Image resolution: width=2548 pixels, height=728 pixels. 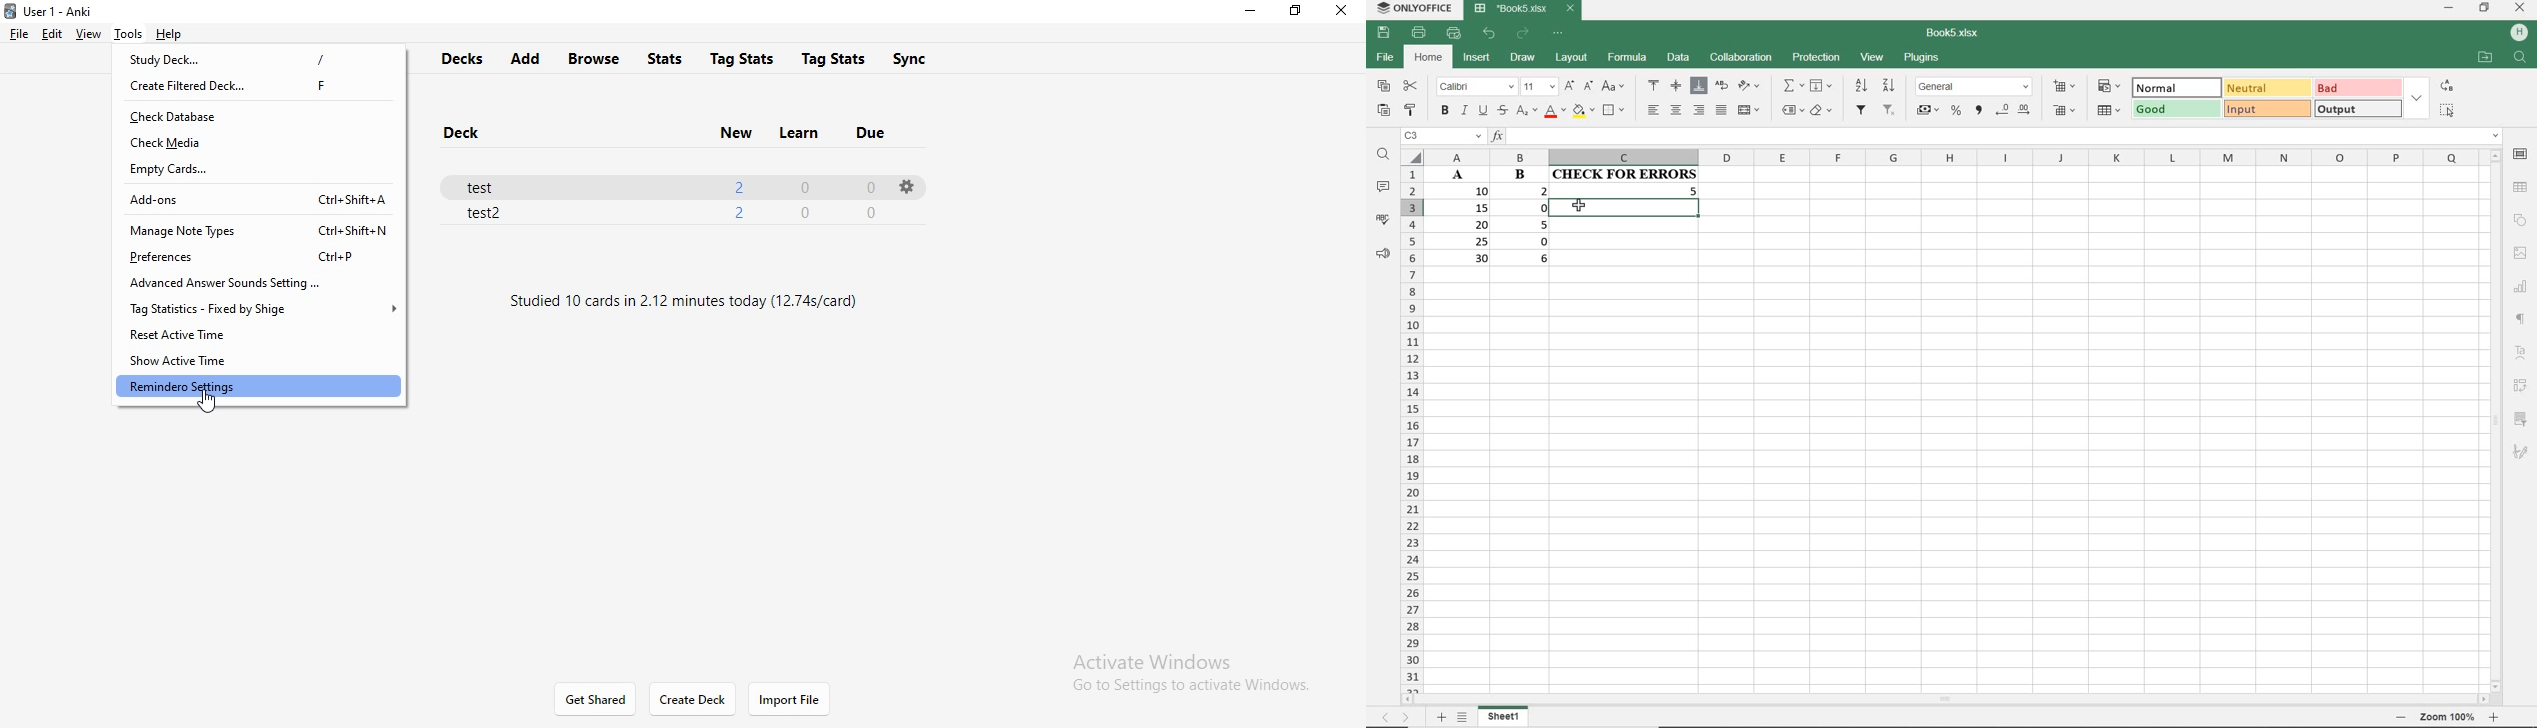 What do you see at coordinates (1462, 718) in the screenshot?
I see `LIST OF SHEETS` at bounding box center [1462, 718].